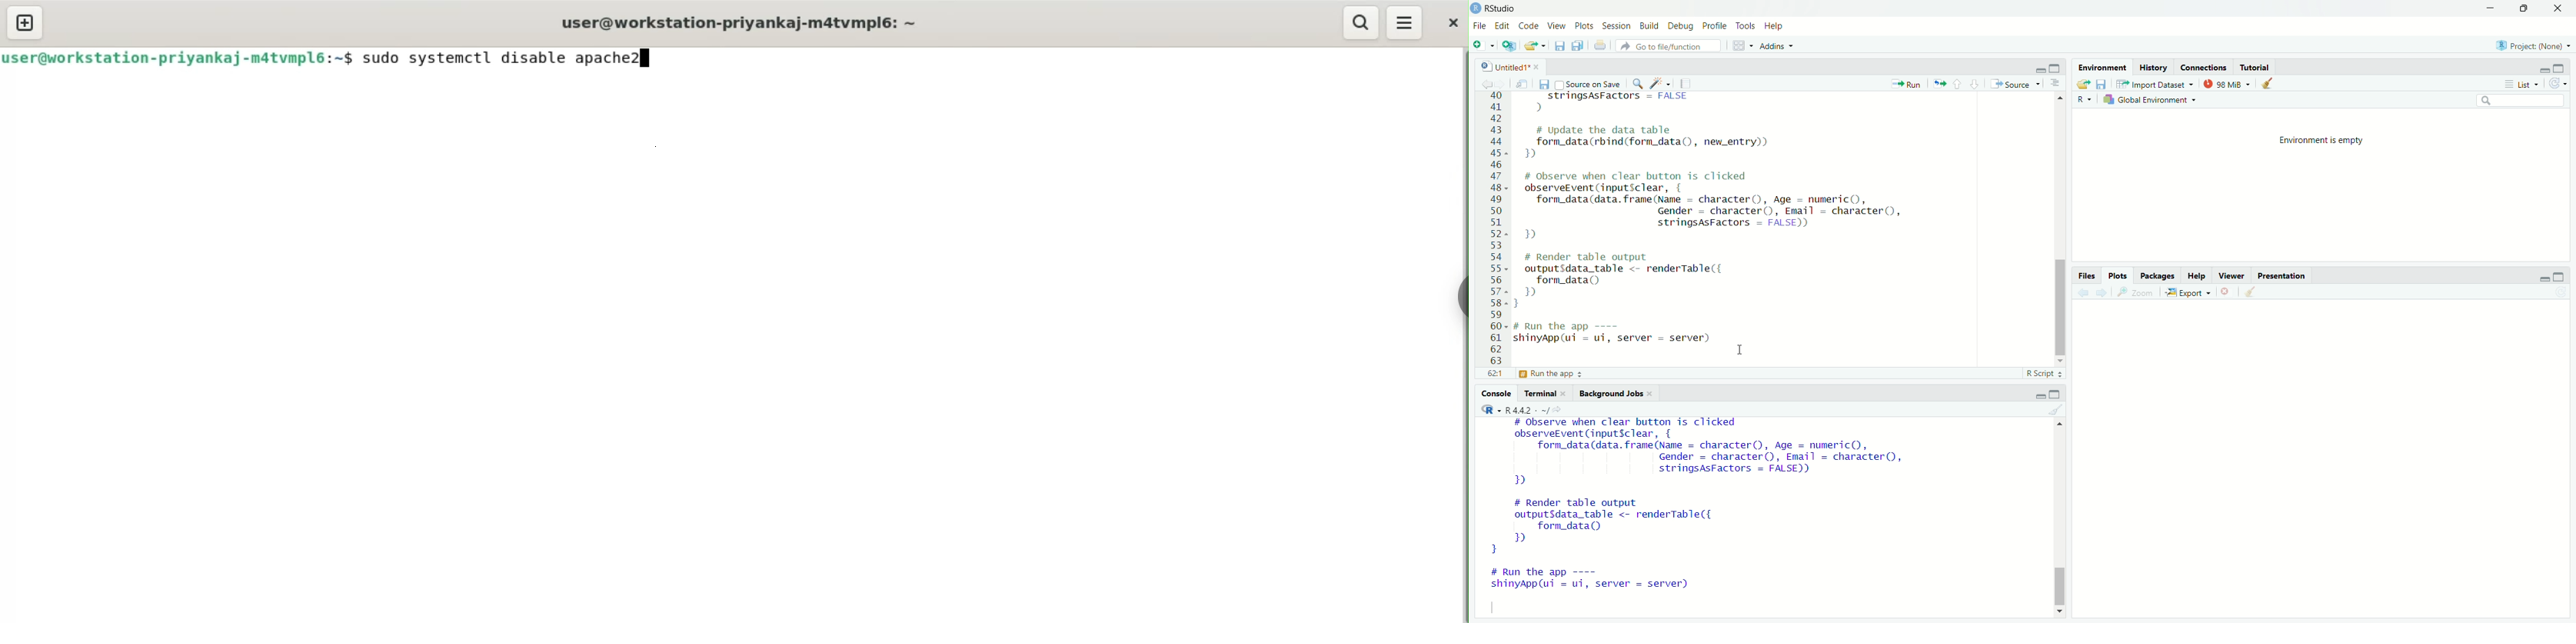 This screenshot has height=644, width=2576. Describe the element at coordinates (1559, 46) in the screenshot. I see `save current documents` at that location.